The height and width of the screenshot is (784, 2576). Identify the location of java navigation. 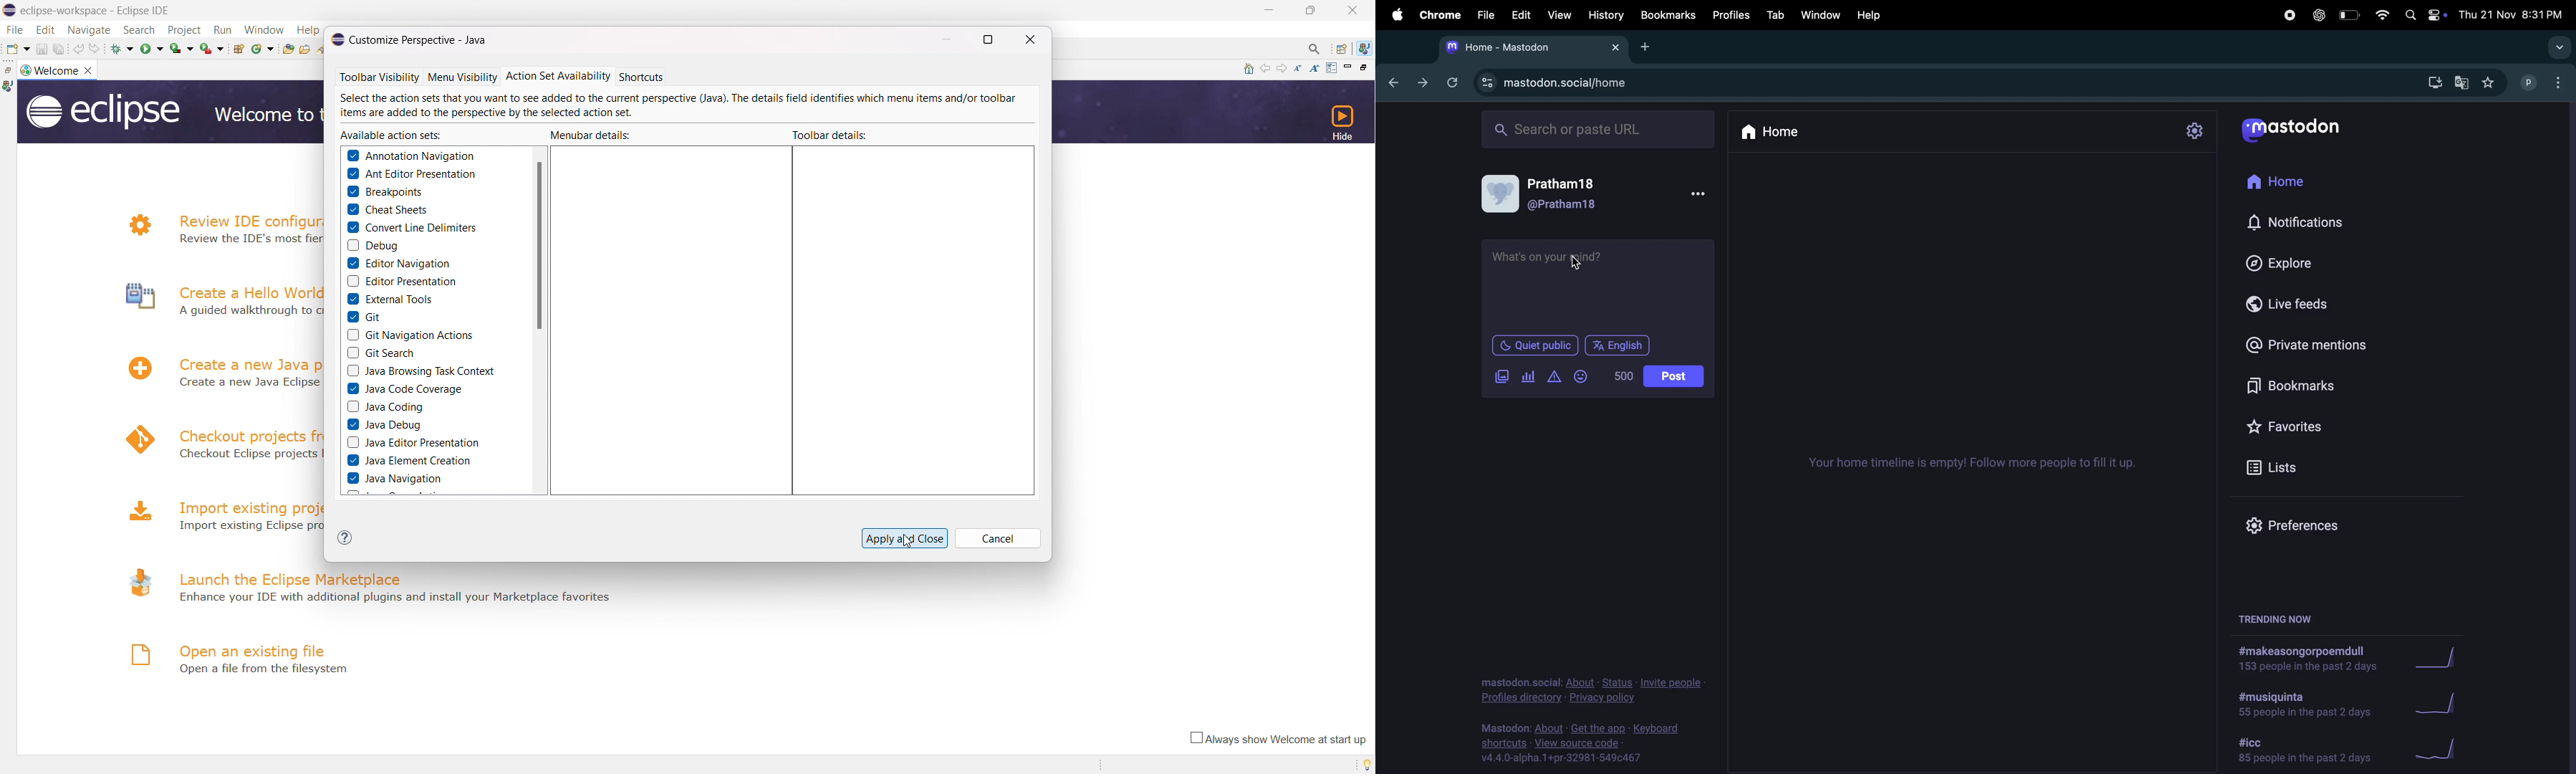
(393, 478).